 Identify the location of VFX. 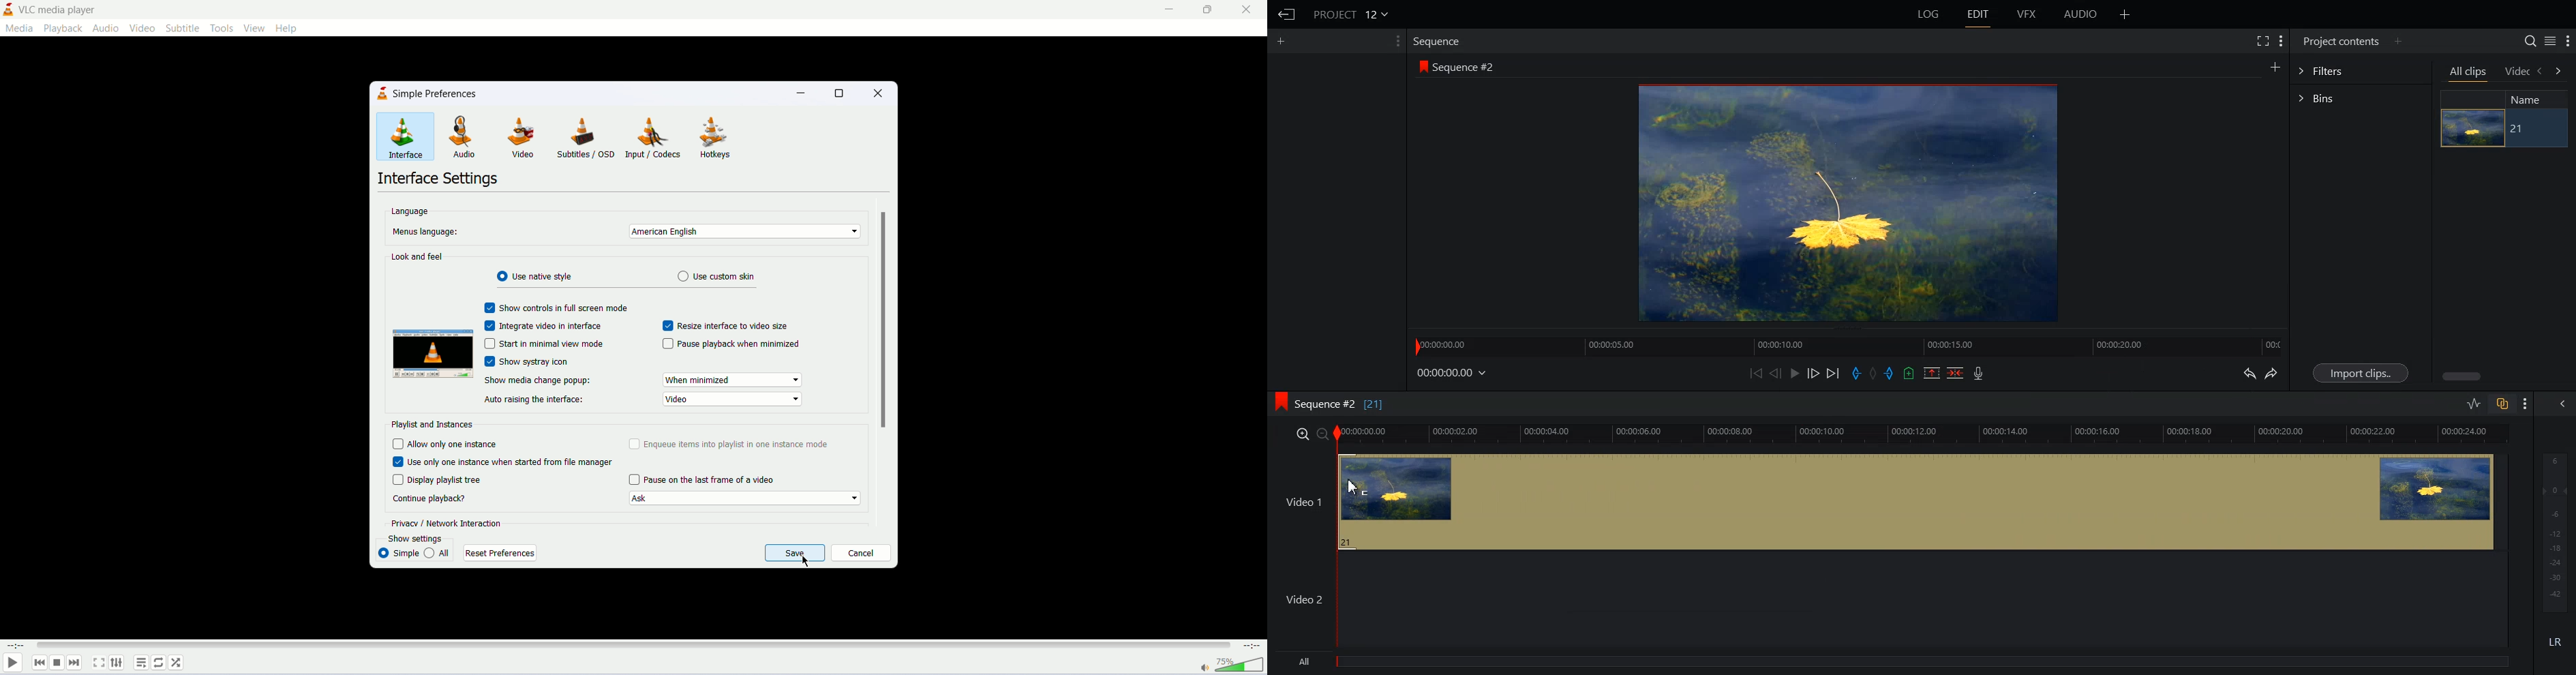
(2027, 14).